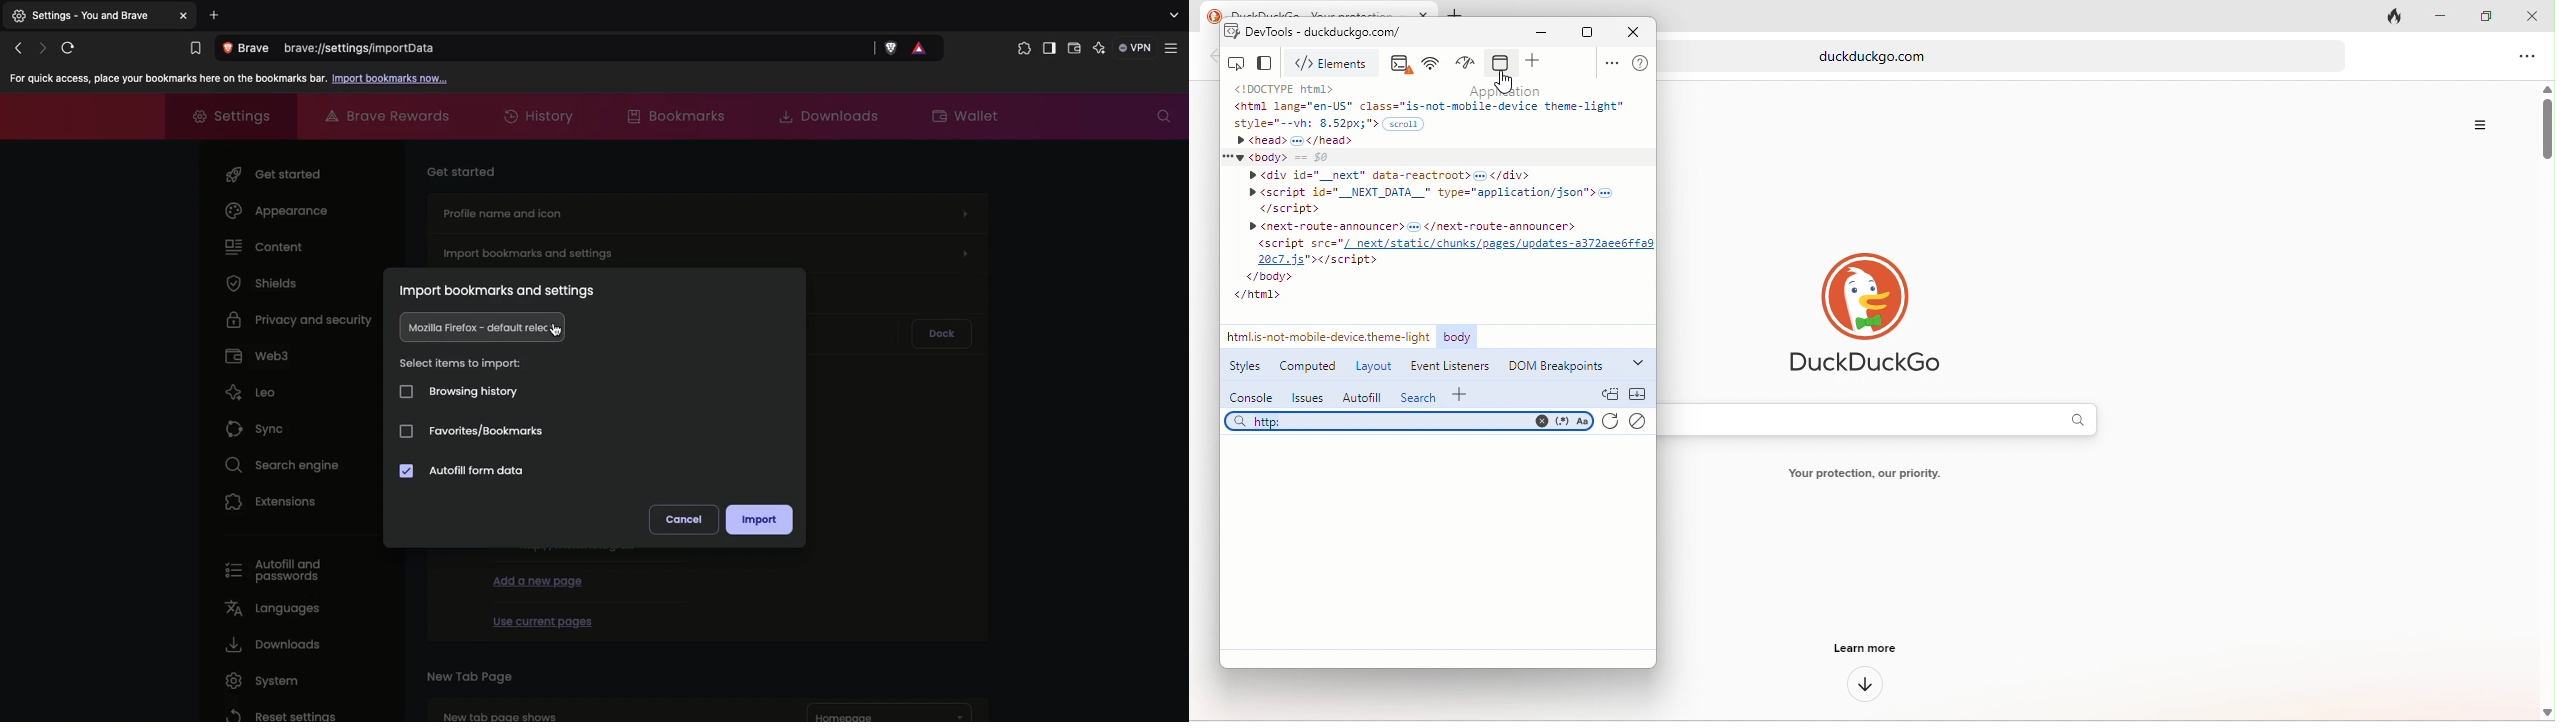 The width and height of the screenshot is (2576, 728). I want to click on Add new tab, so click(215, 15).